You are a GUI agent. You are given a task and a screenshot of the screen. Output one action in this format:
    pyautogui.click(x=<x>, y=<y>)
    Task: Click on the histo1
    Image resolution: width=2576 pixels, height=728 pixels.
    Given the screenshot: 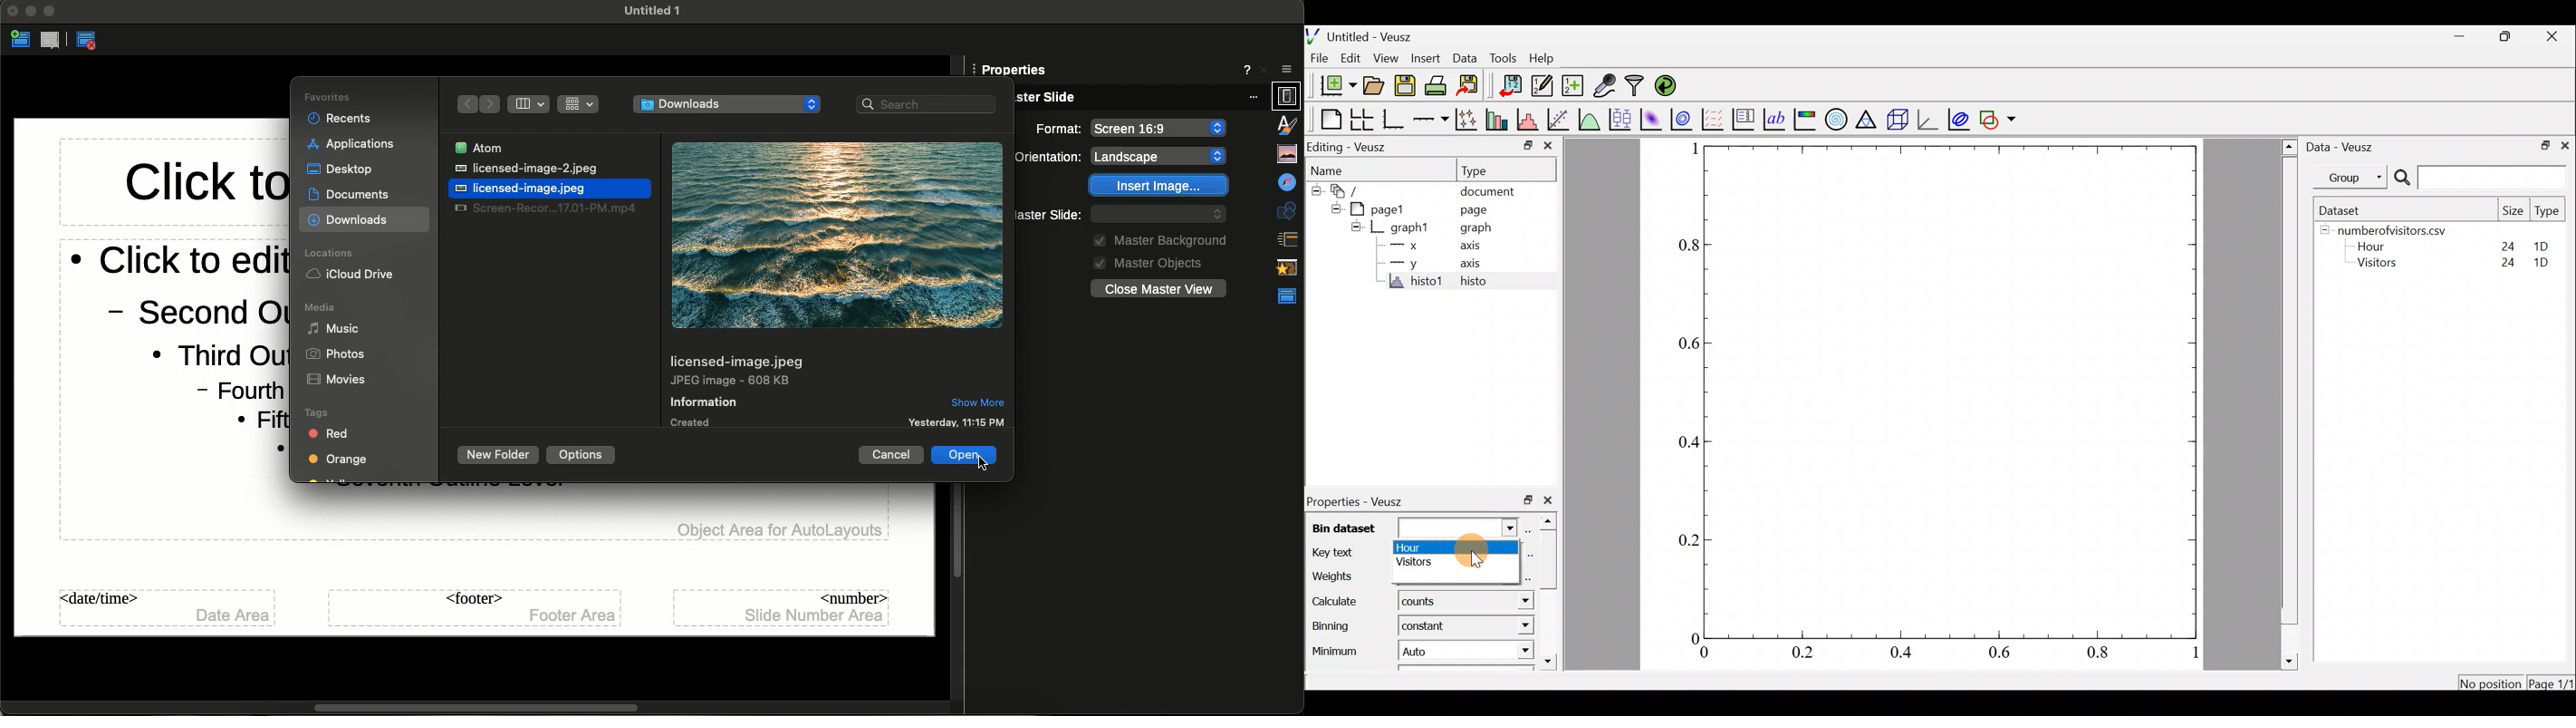 What is the action you would take?
    pyautogui.click(x=1412, y=283)
    